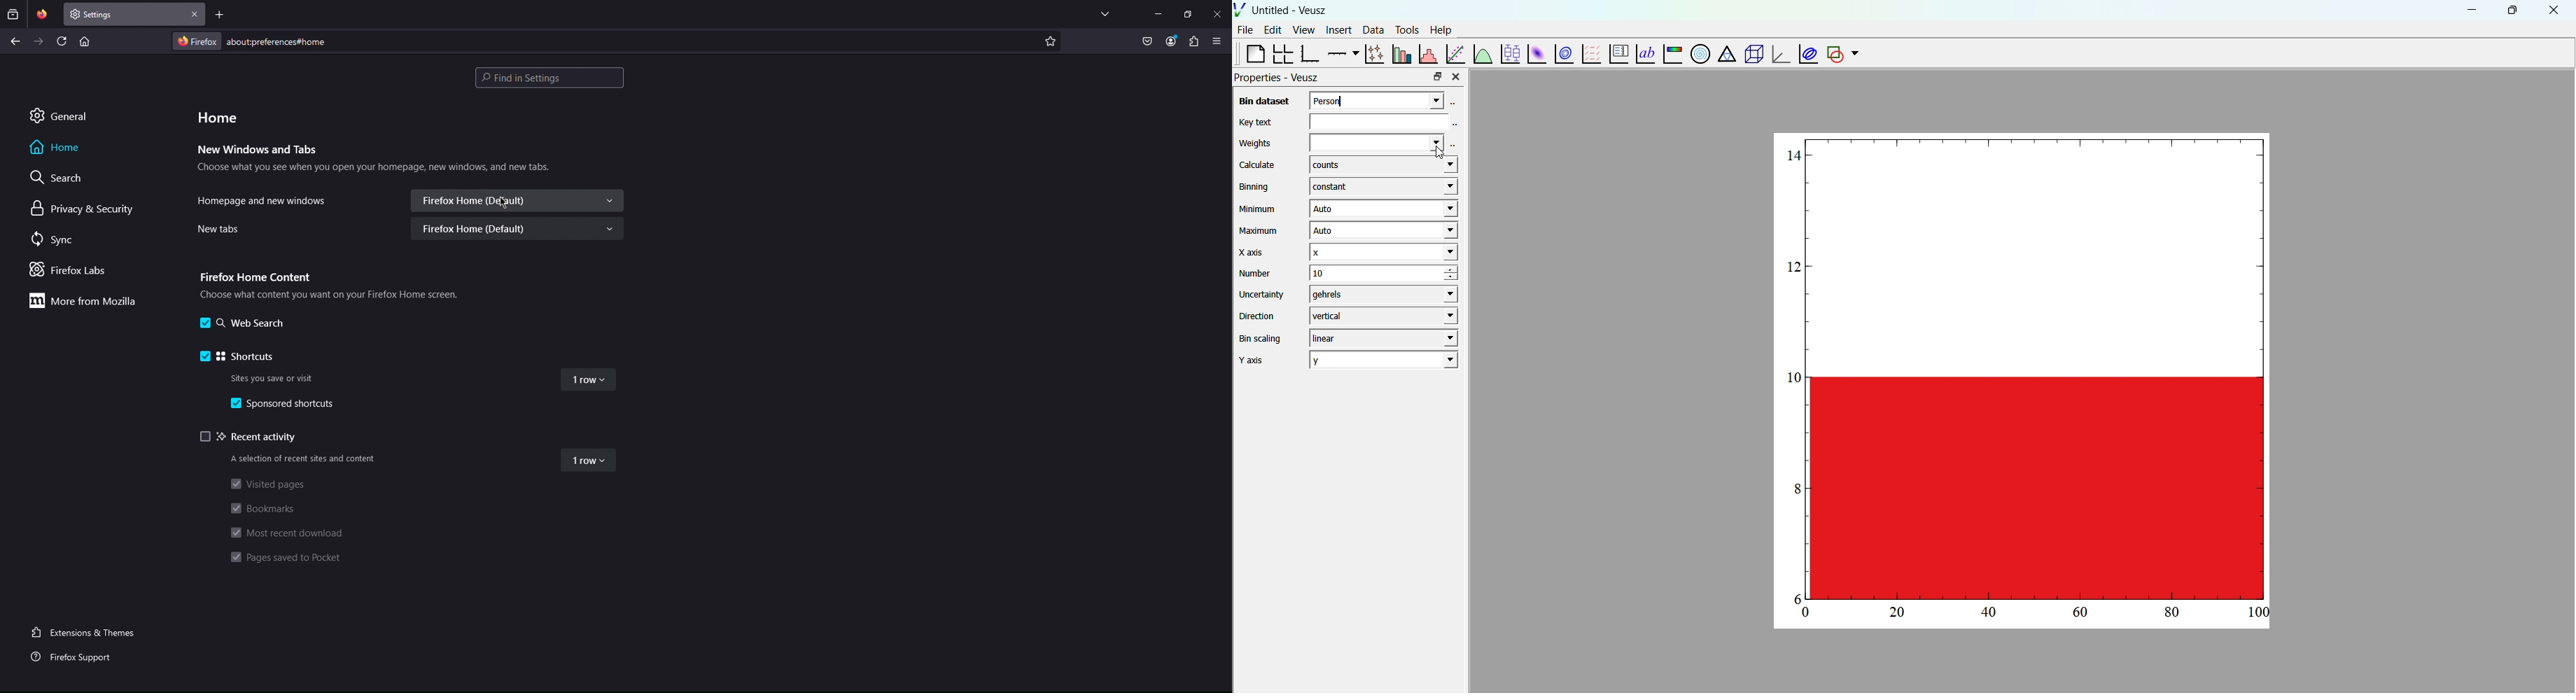 The image size is (2576, 700). I want to click on gehrels, so click(1380, 295).